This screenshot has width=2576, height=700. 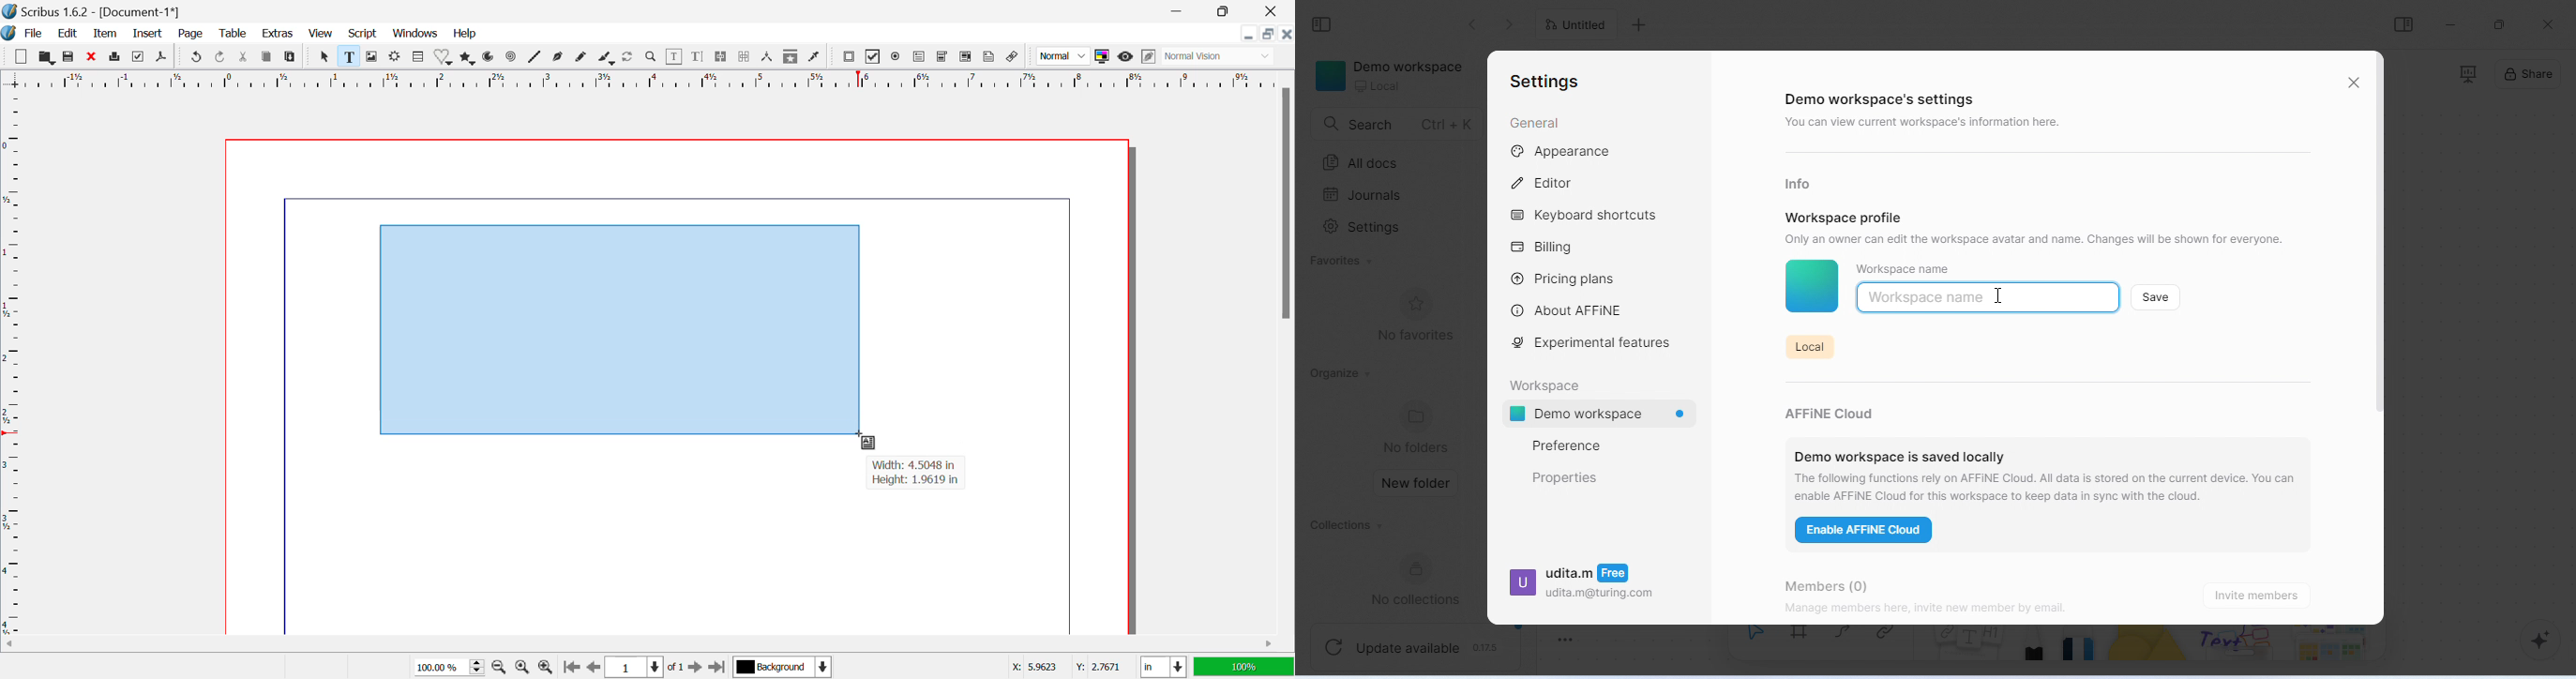 What do you see at coordinates (510, 59) in the screenshot?
I see `Spiral` at bounding box center [510, 59].